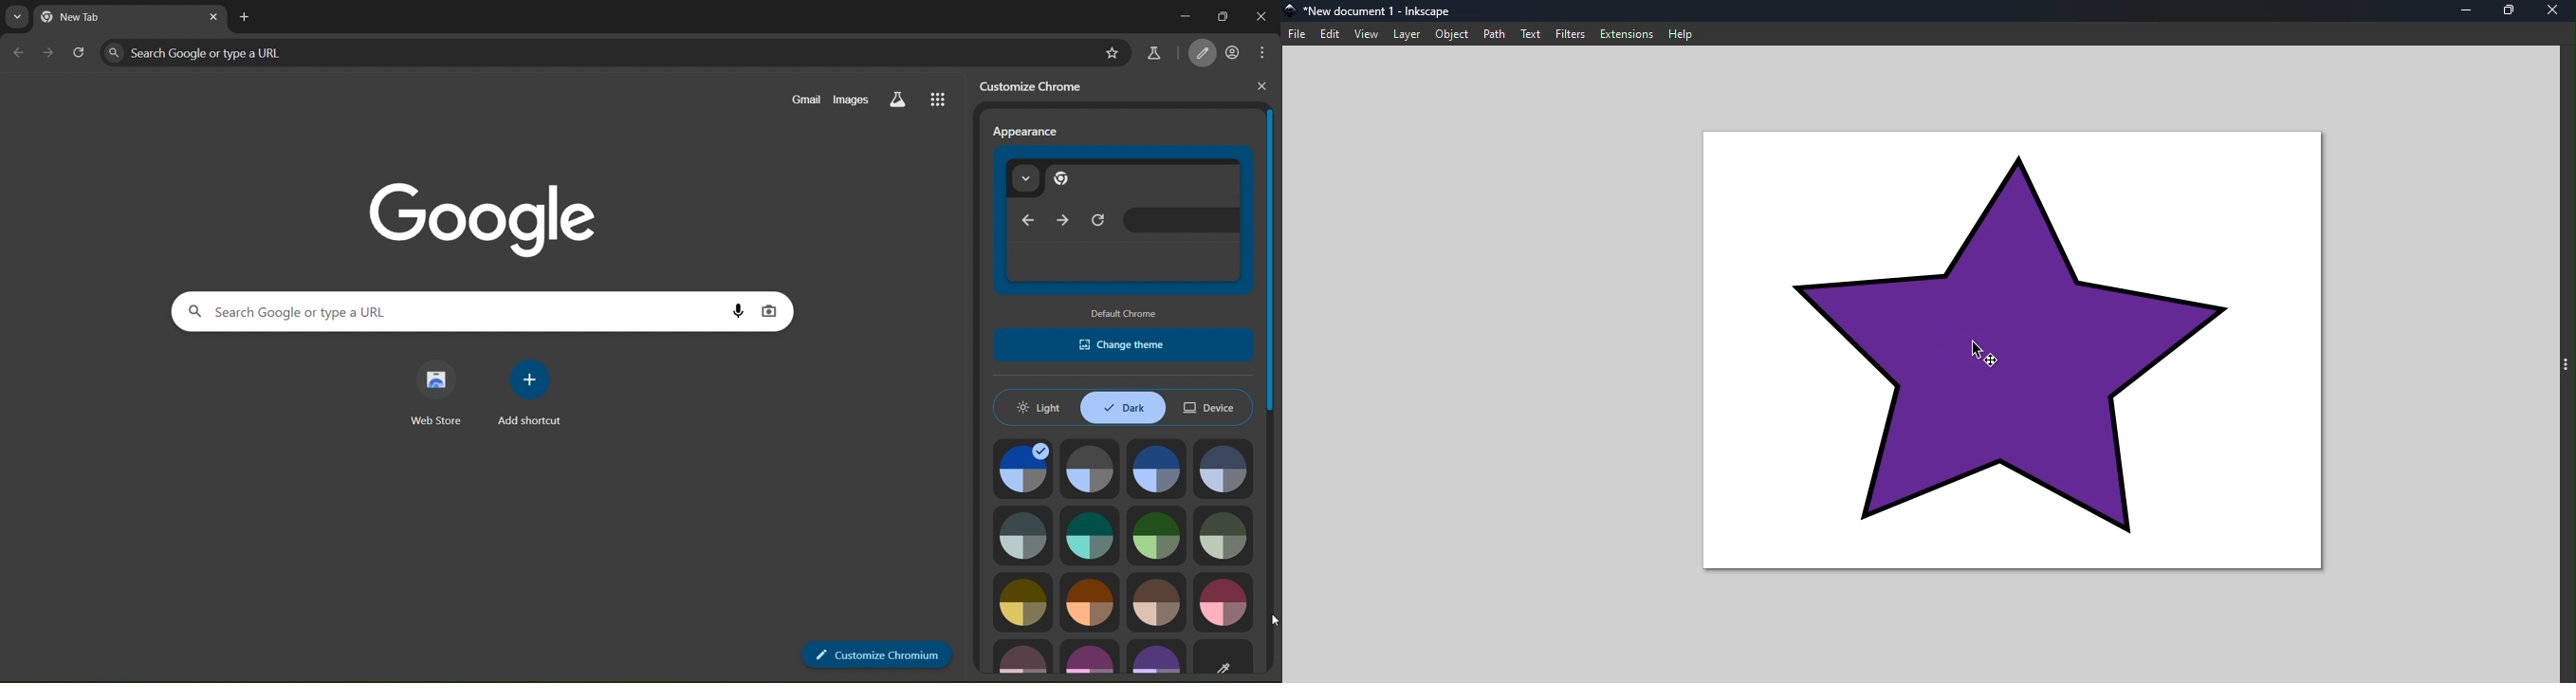 The image size is (2576, 700). Describe the element at coordinates (1272, 628) in the screenshot. I see `cursor` at that location.